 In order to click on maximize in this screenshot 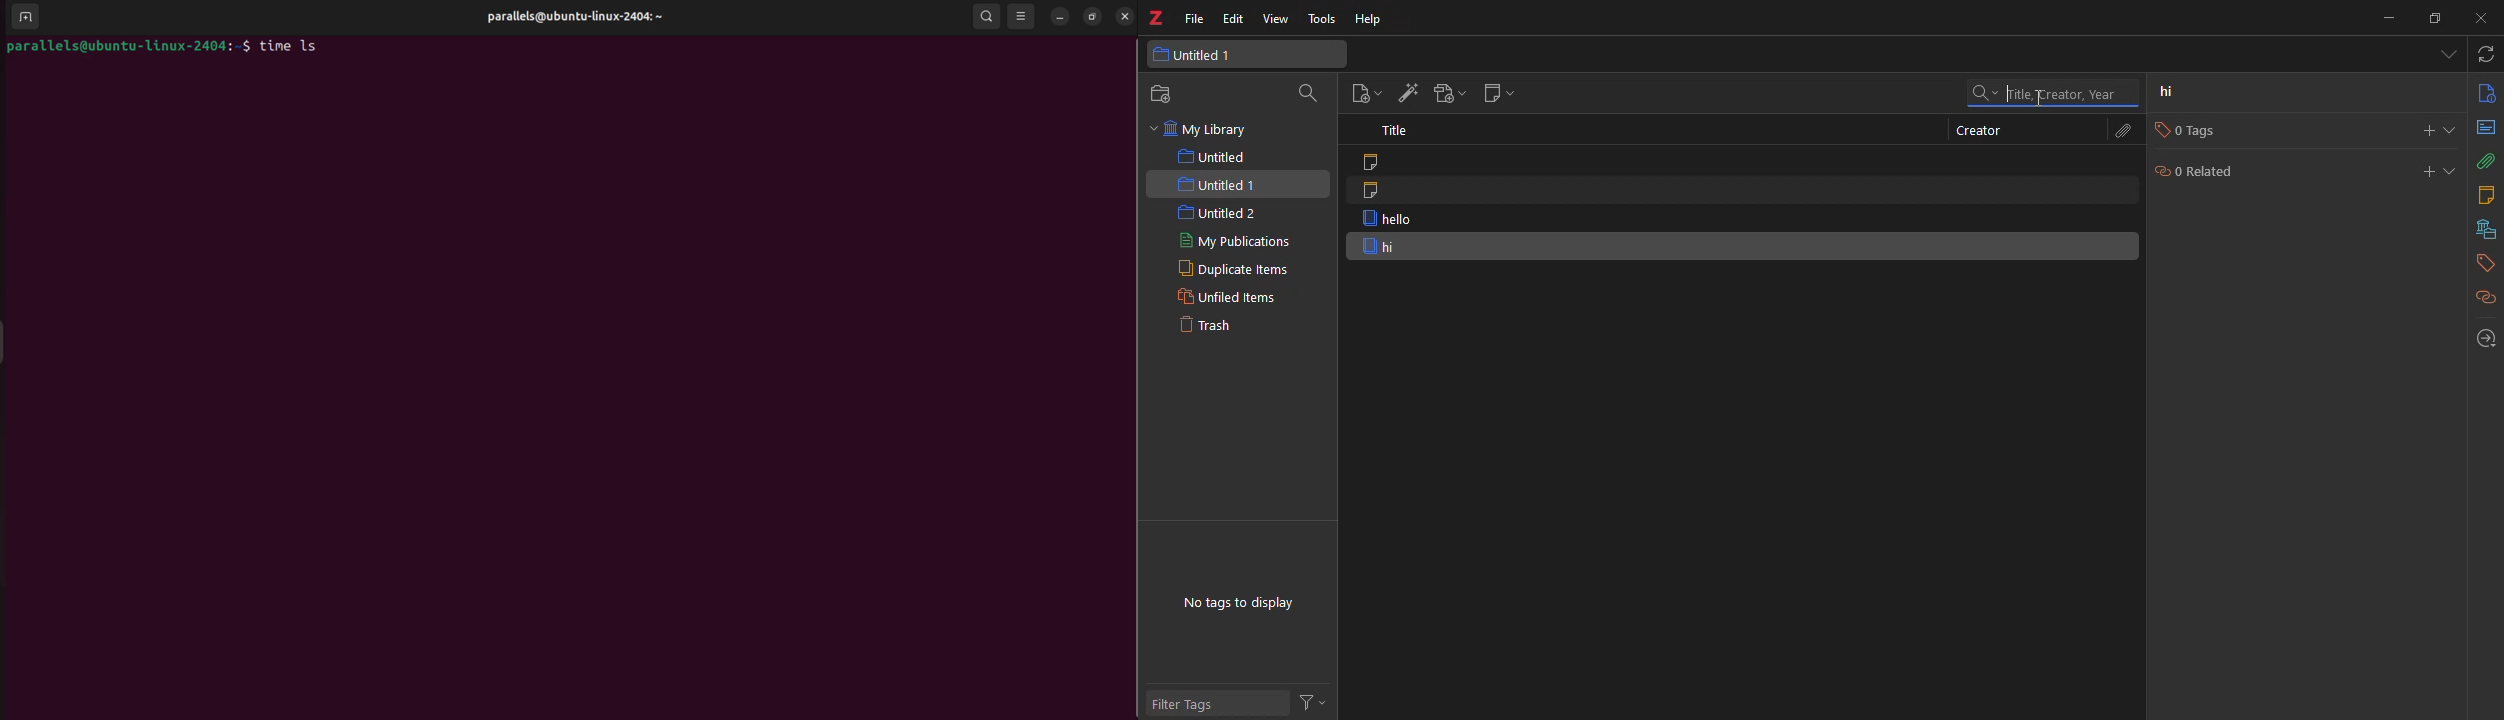, I will do `click(2433, 20)`.